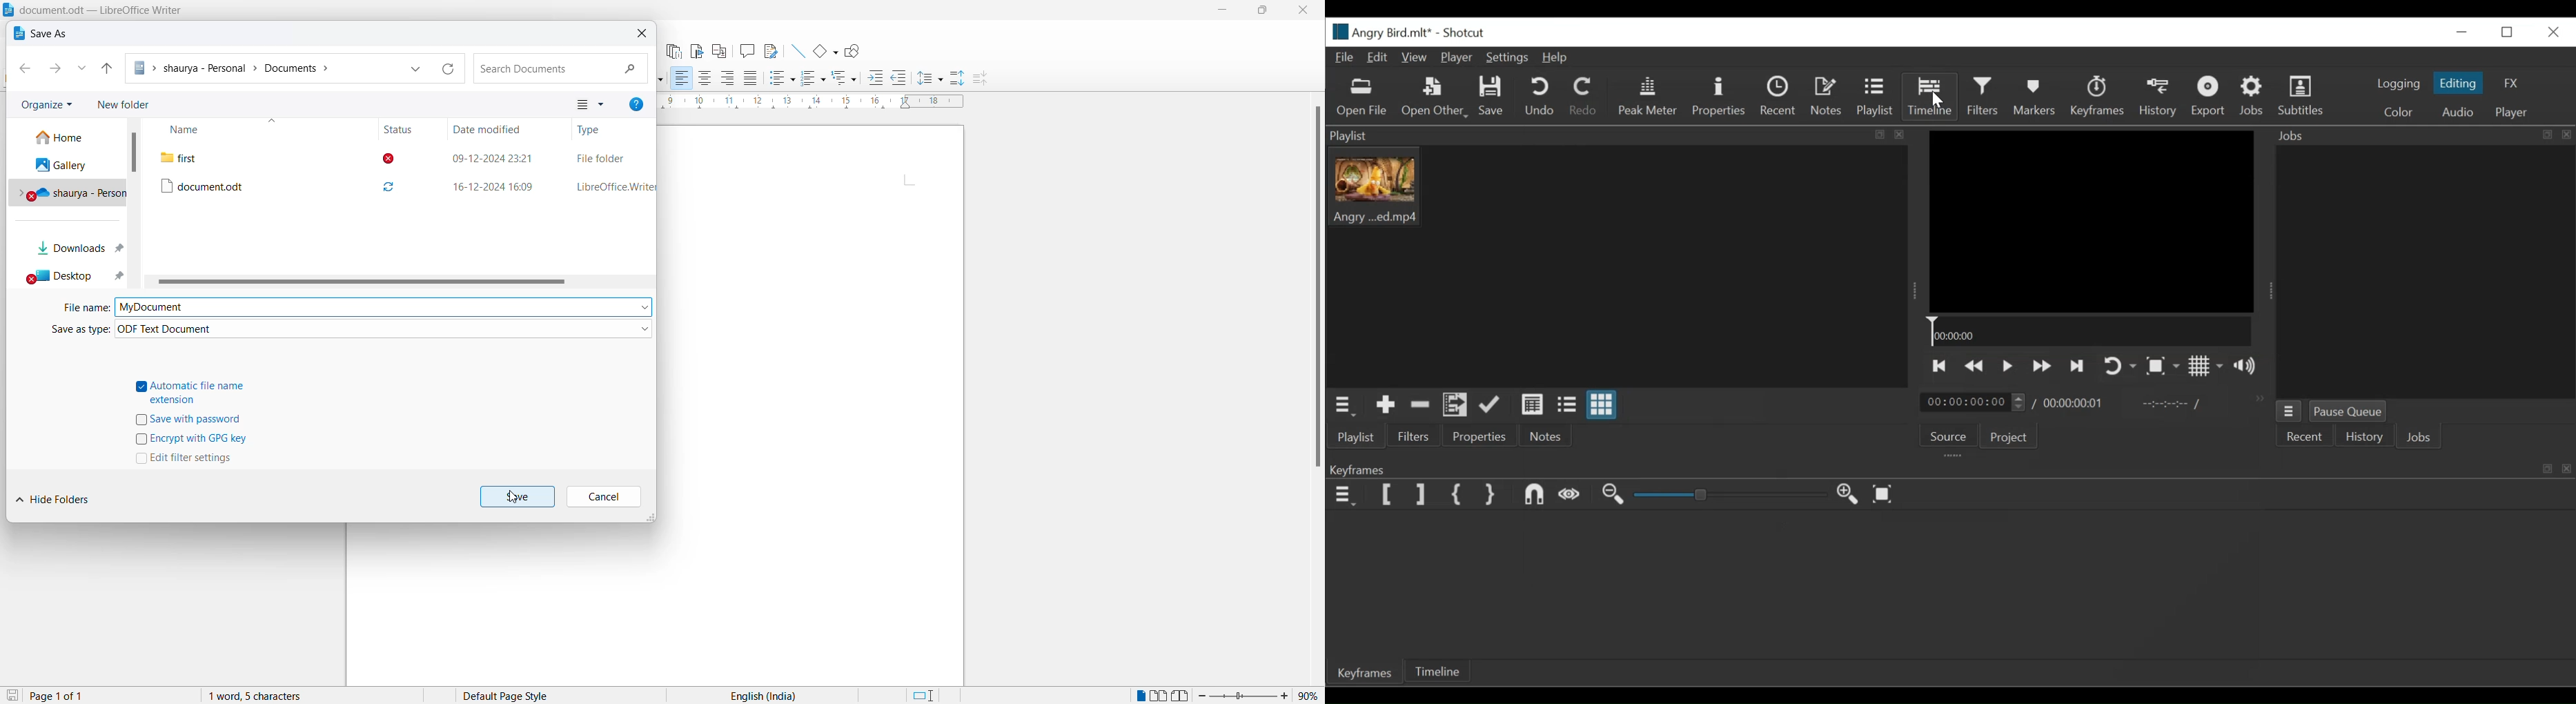  What do you see at coordinates (604, 498) in the screenshot?
I see `cancel` at bounding box center [604, 498].